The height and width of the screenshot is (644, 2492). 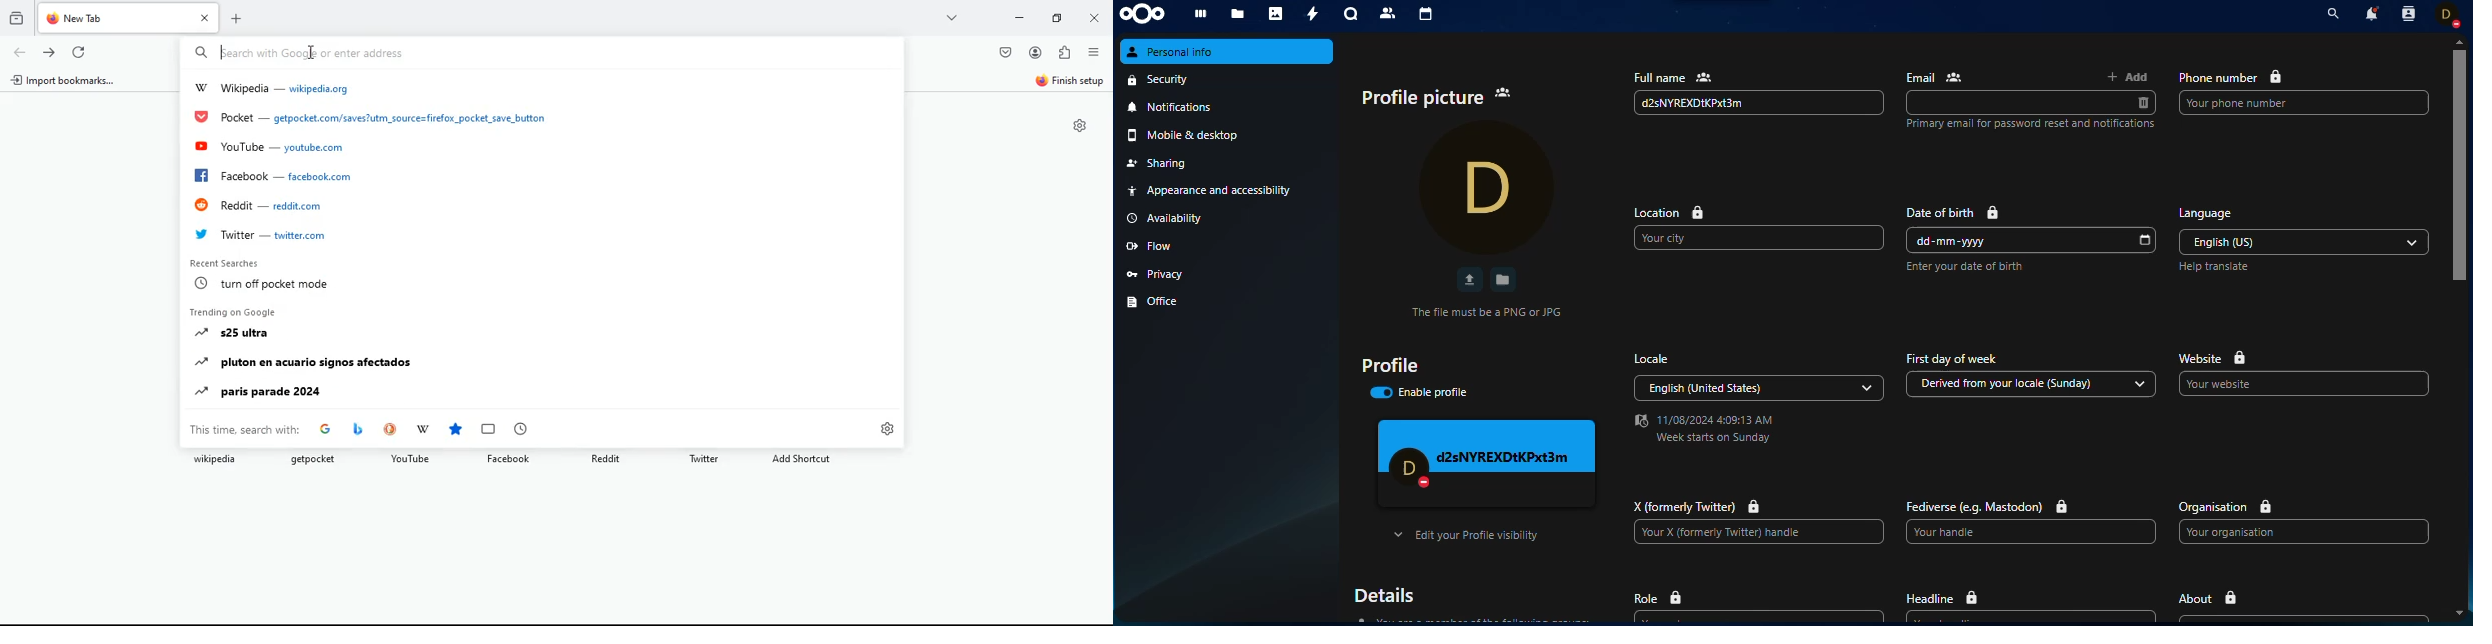 I want to click on finish setup, so click(x=1071, y=83).